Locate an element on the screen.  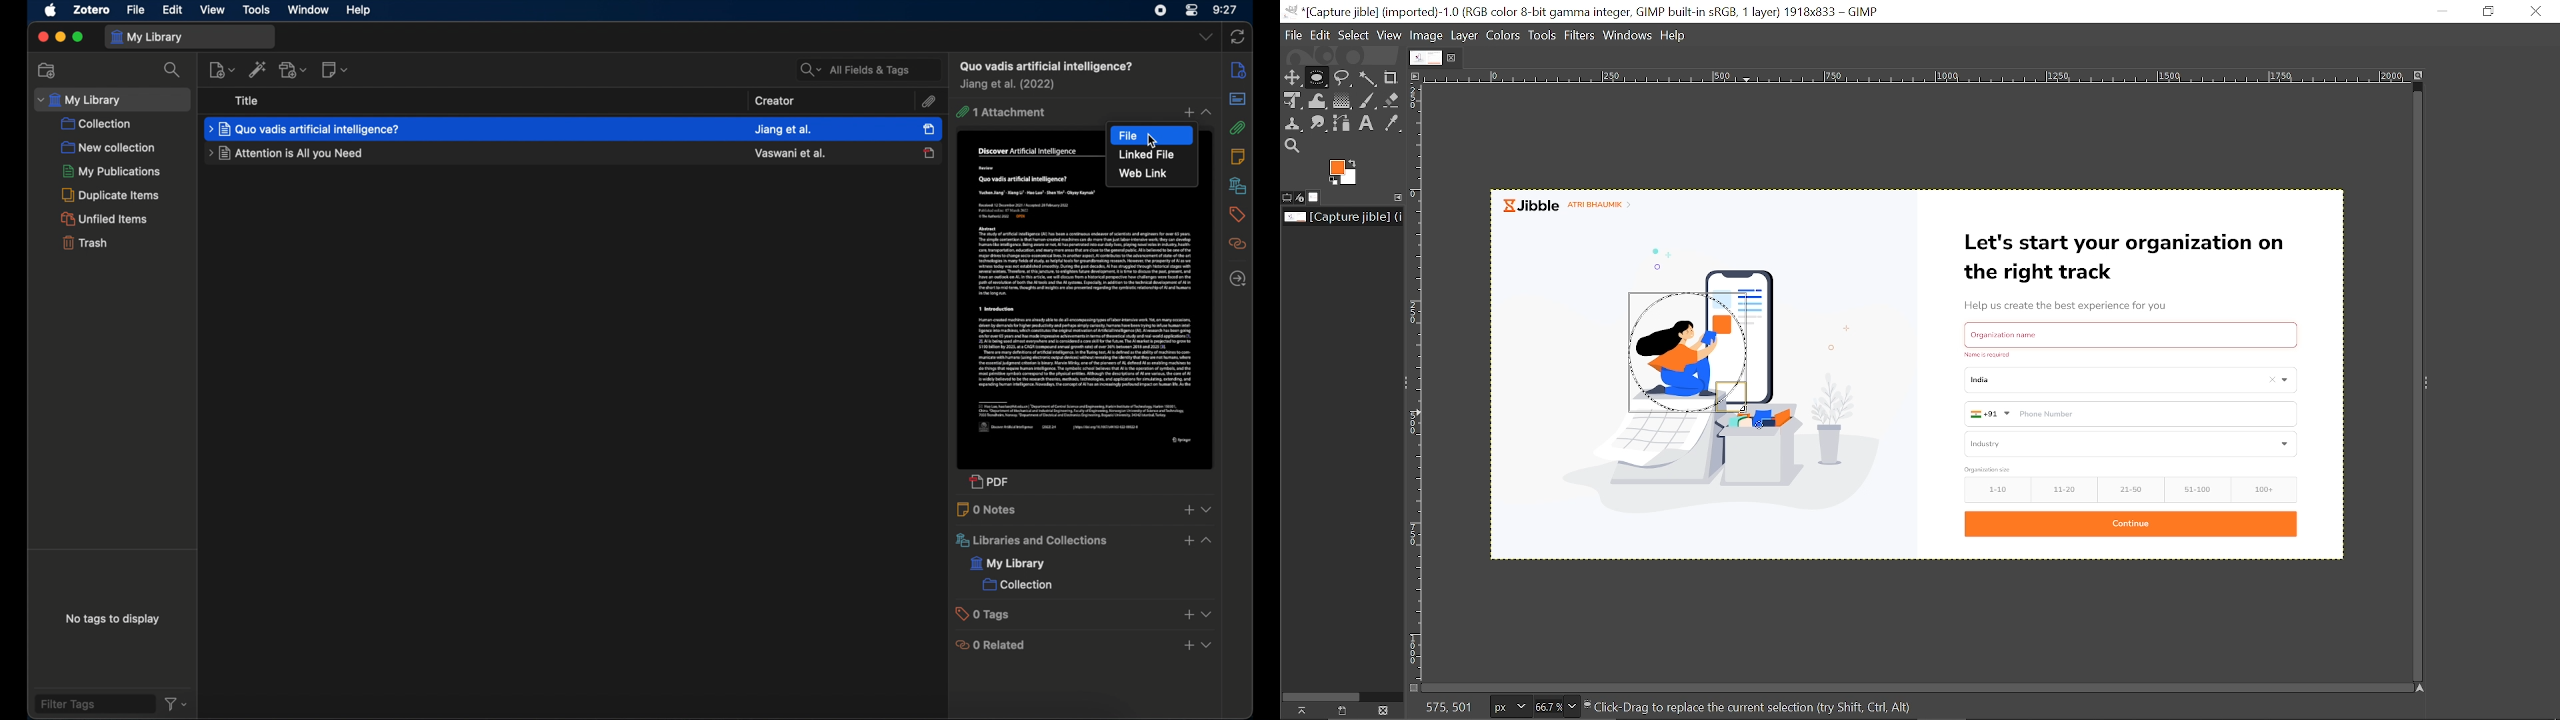
my library dropdown is located at coordinates (113, 99).